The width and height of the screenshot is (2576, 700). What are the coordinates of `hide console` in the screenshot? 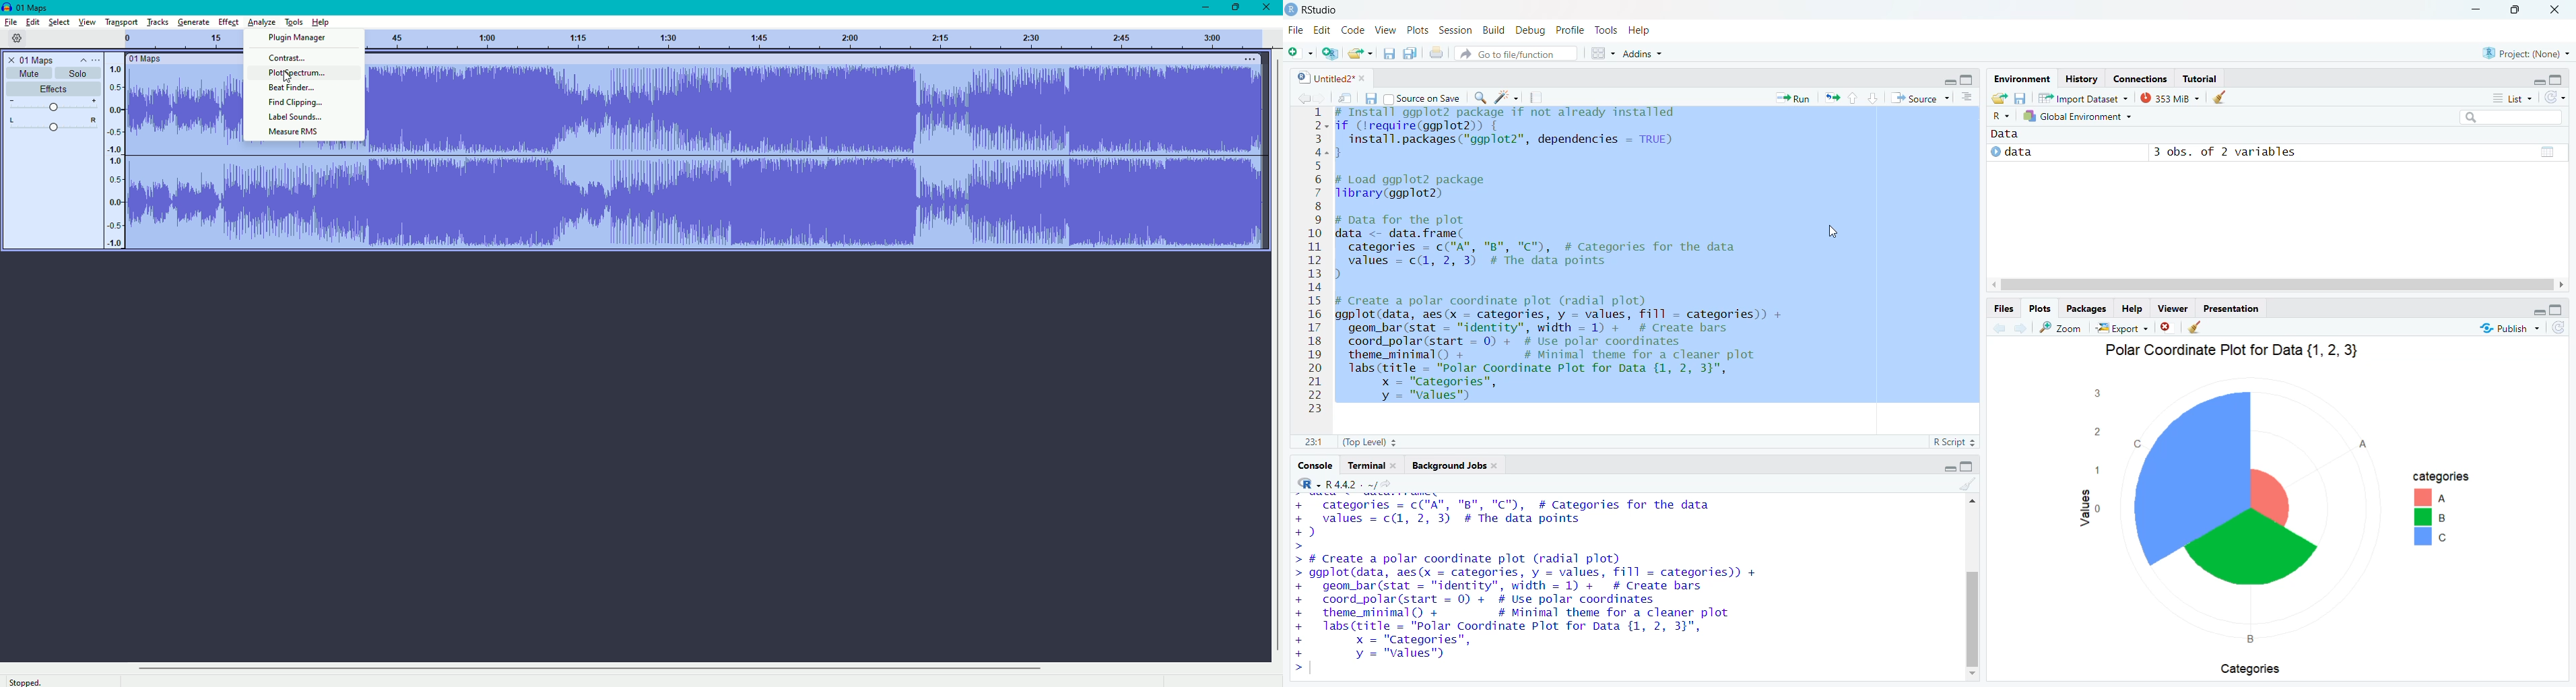 It's located at (1967, 79).